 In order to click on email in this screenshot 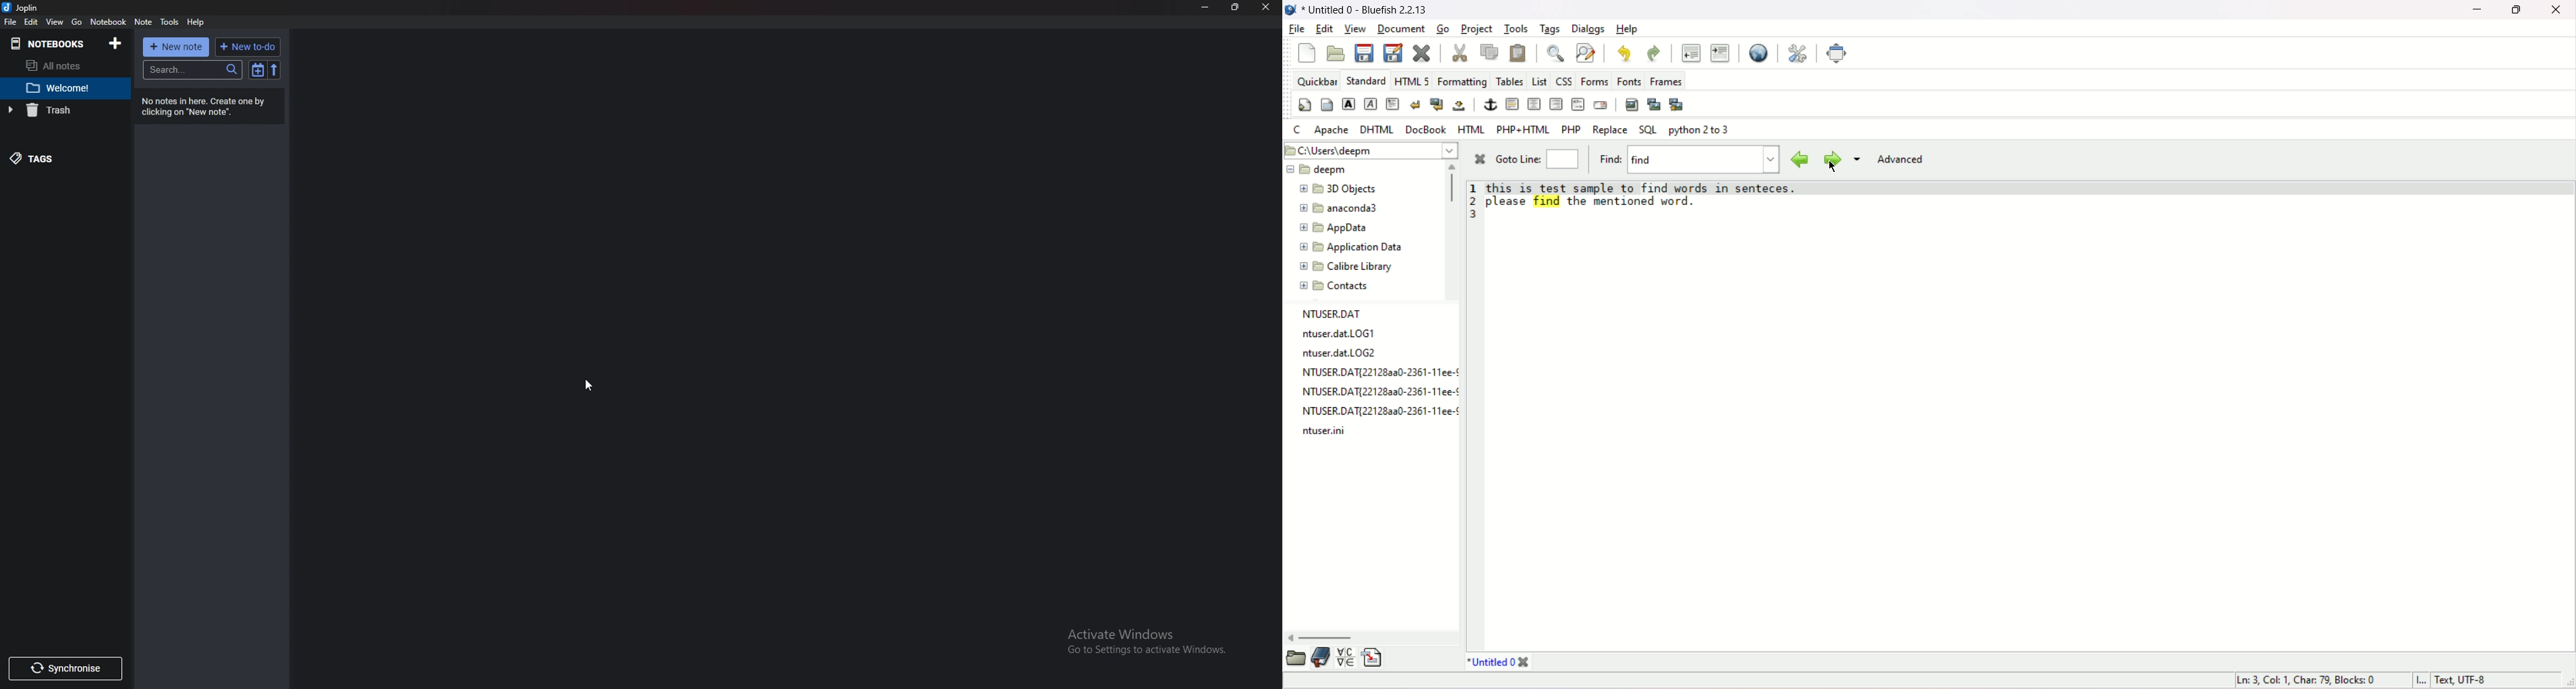, I will do `click(1602, 105)`.